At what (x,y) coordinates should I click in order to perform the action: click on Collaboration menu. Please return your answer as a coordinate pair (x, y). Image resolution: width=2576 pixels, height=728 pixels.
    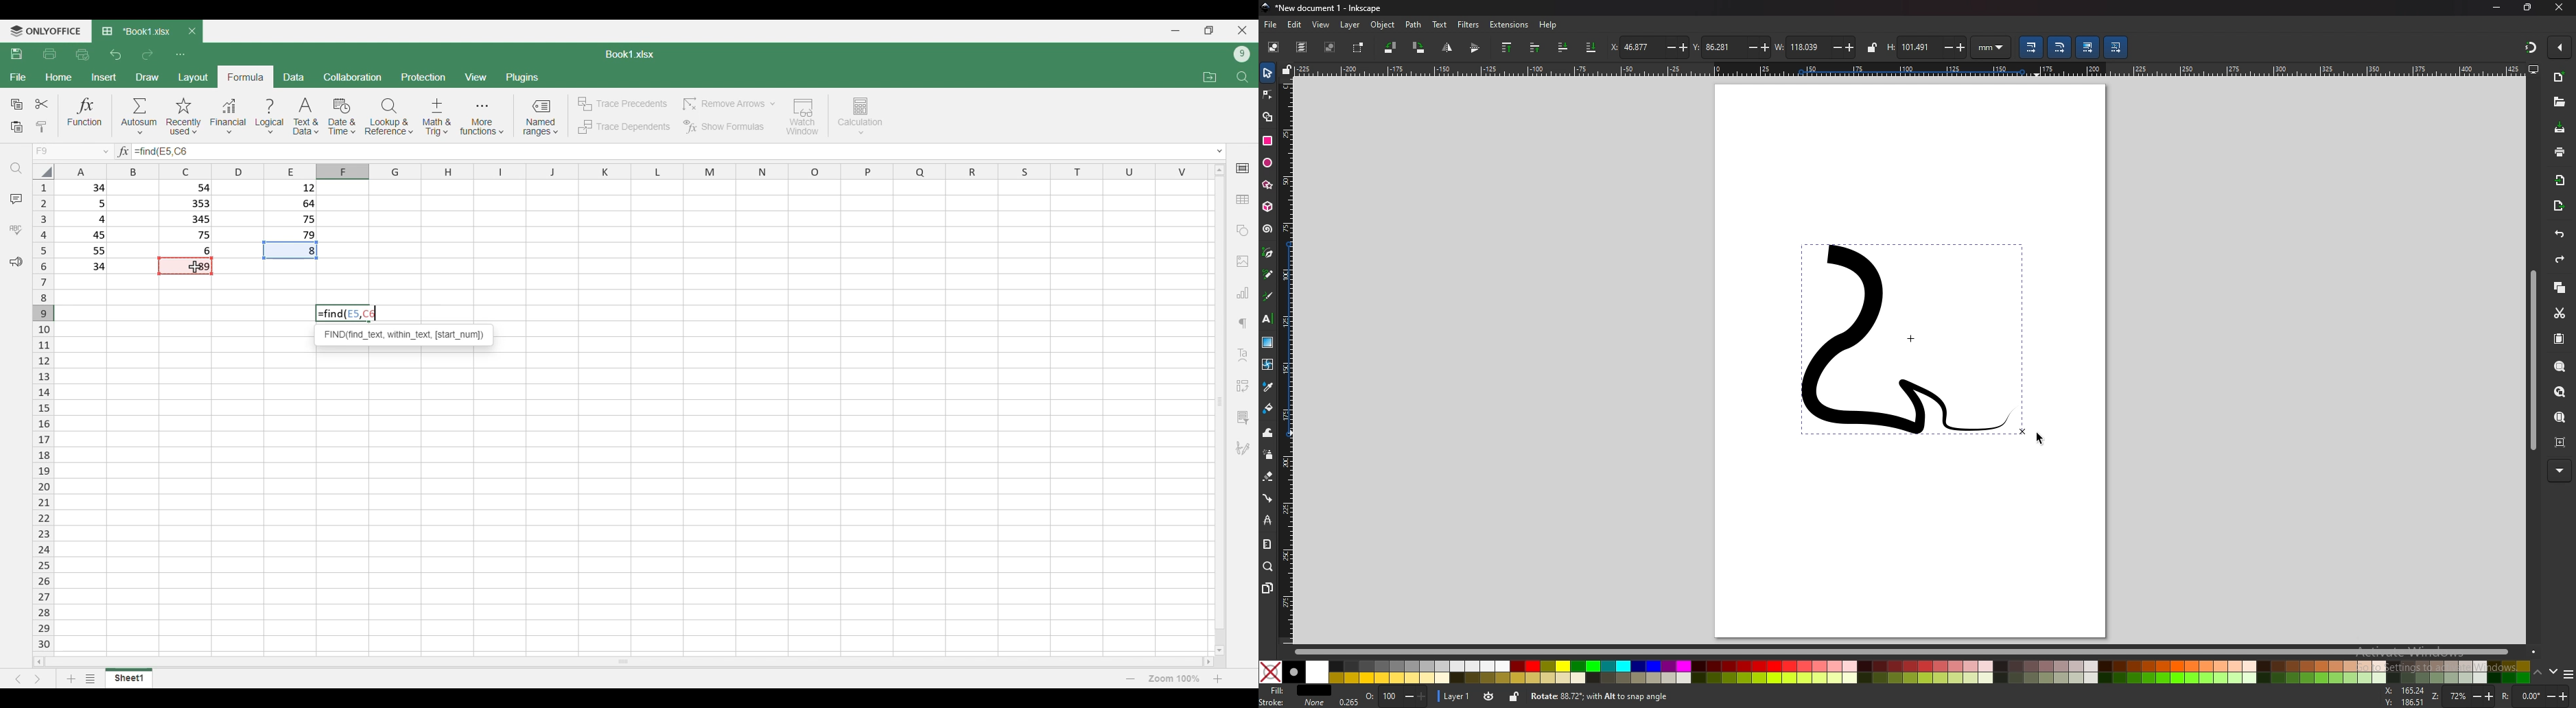
    Looking at the image, I should click on (353, 77).